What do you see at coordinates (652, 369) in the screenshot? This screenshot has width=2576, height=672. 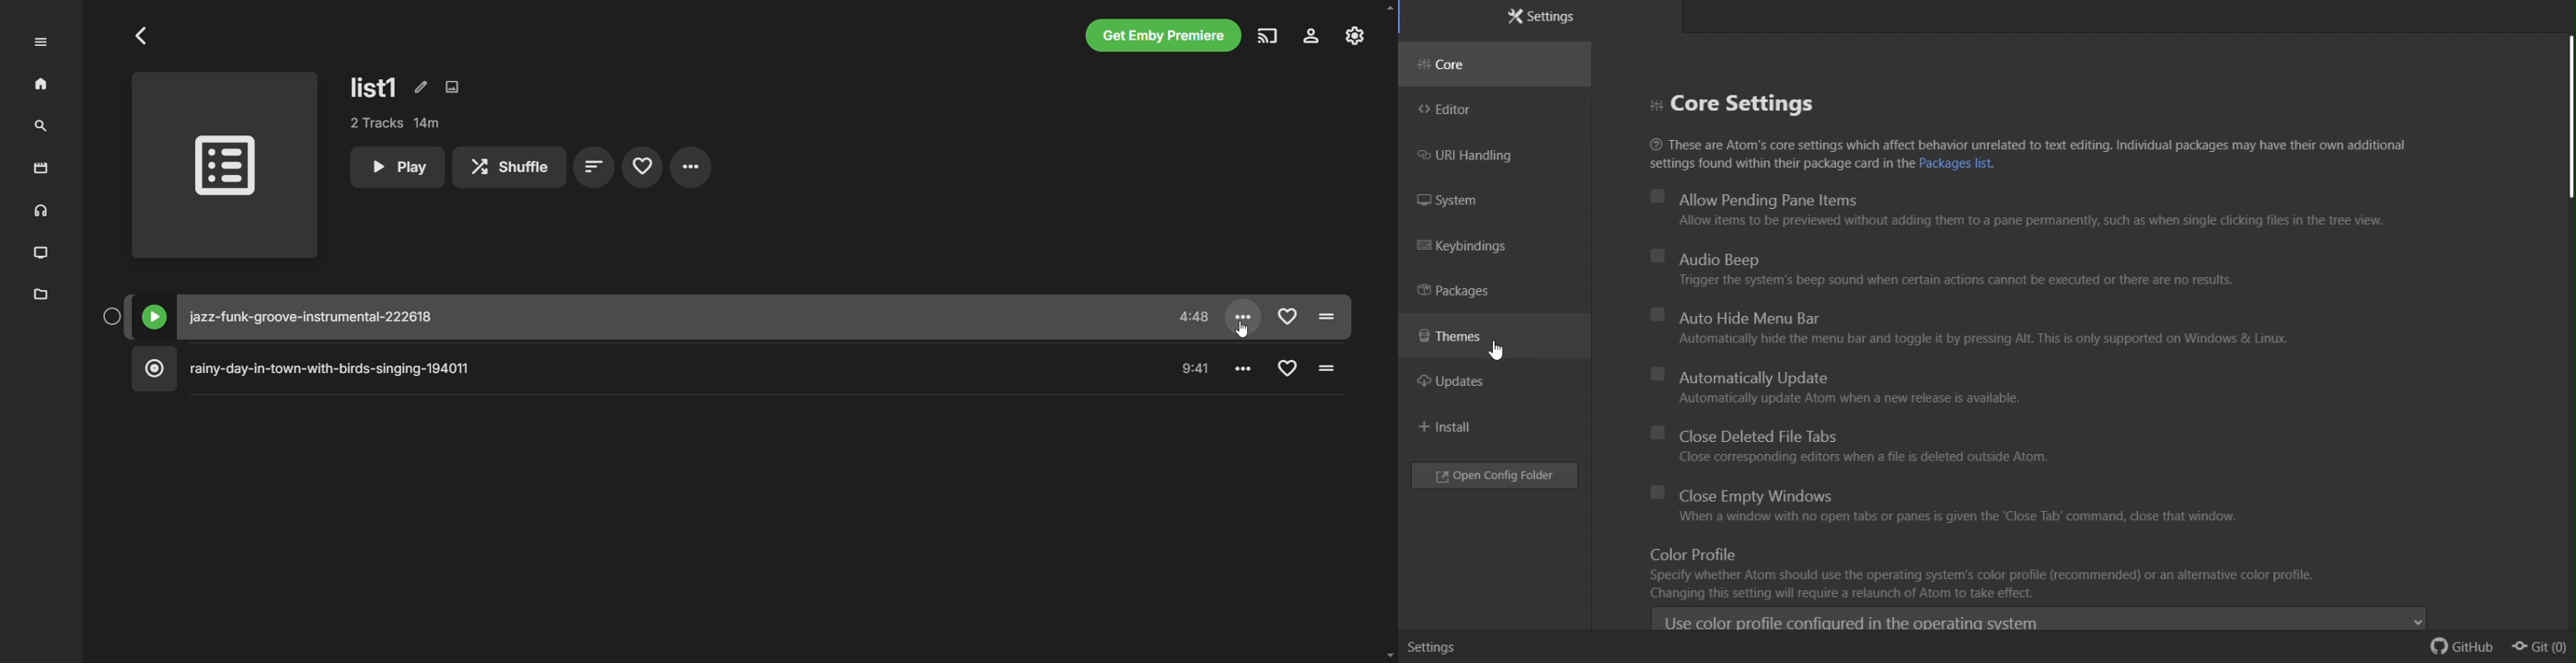 I see `music title` at bounding box center [652, 369].